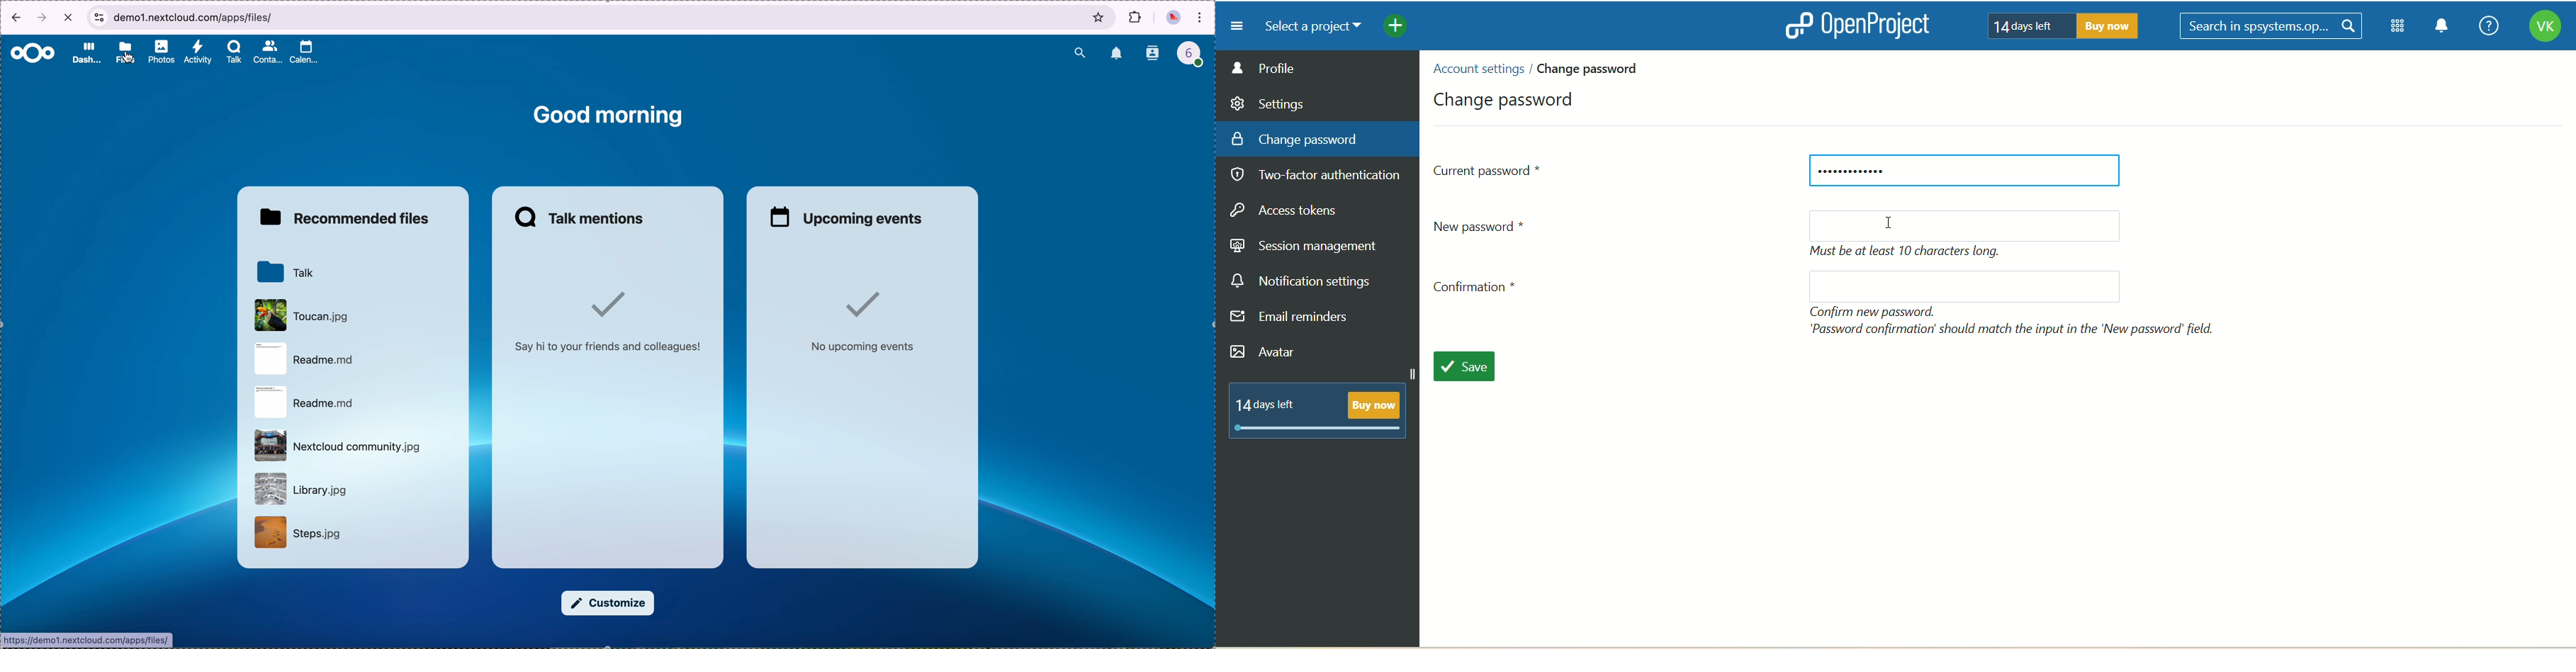 This screenshot has width=2576, height=672. What do you see at coordinates (200, 17) in the screenshot?
I see `URL` at bounding box center [200, 17].